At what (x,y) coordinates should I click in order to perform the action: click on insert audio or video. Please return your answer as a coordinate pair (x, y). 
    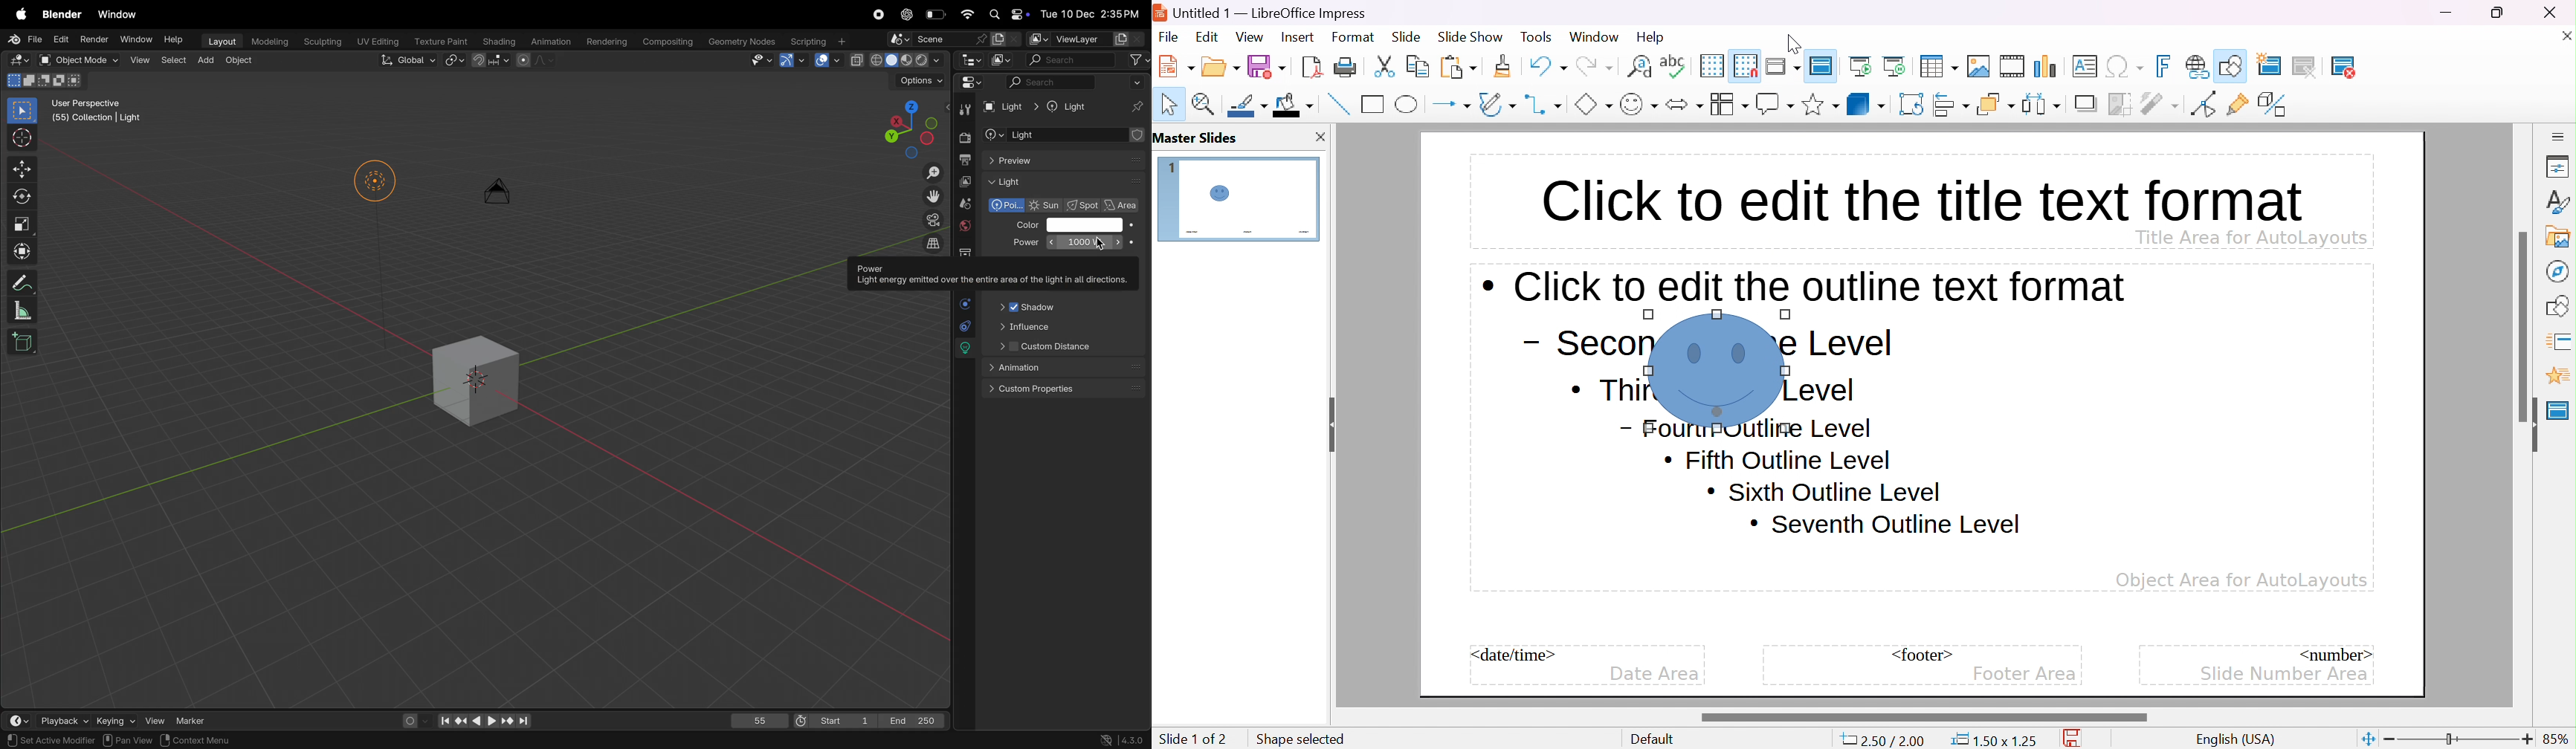
    Looking at the image, I should click on (2011, 66).